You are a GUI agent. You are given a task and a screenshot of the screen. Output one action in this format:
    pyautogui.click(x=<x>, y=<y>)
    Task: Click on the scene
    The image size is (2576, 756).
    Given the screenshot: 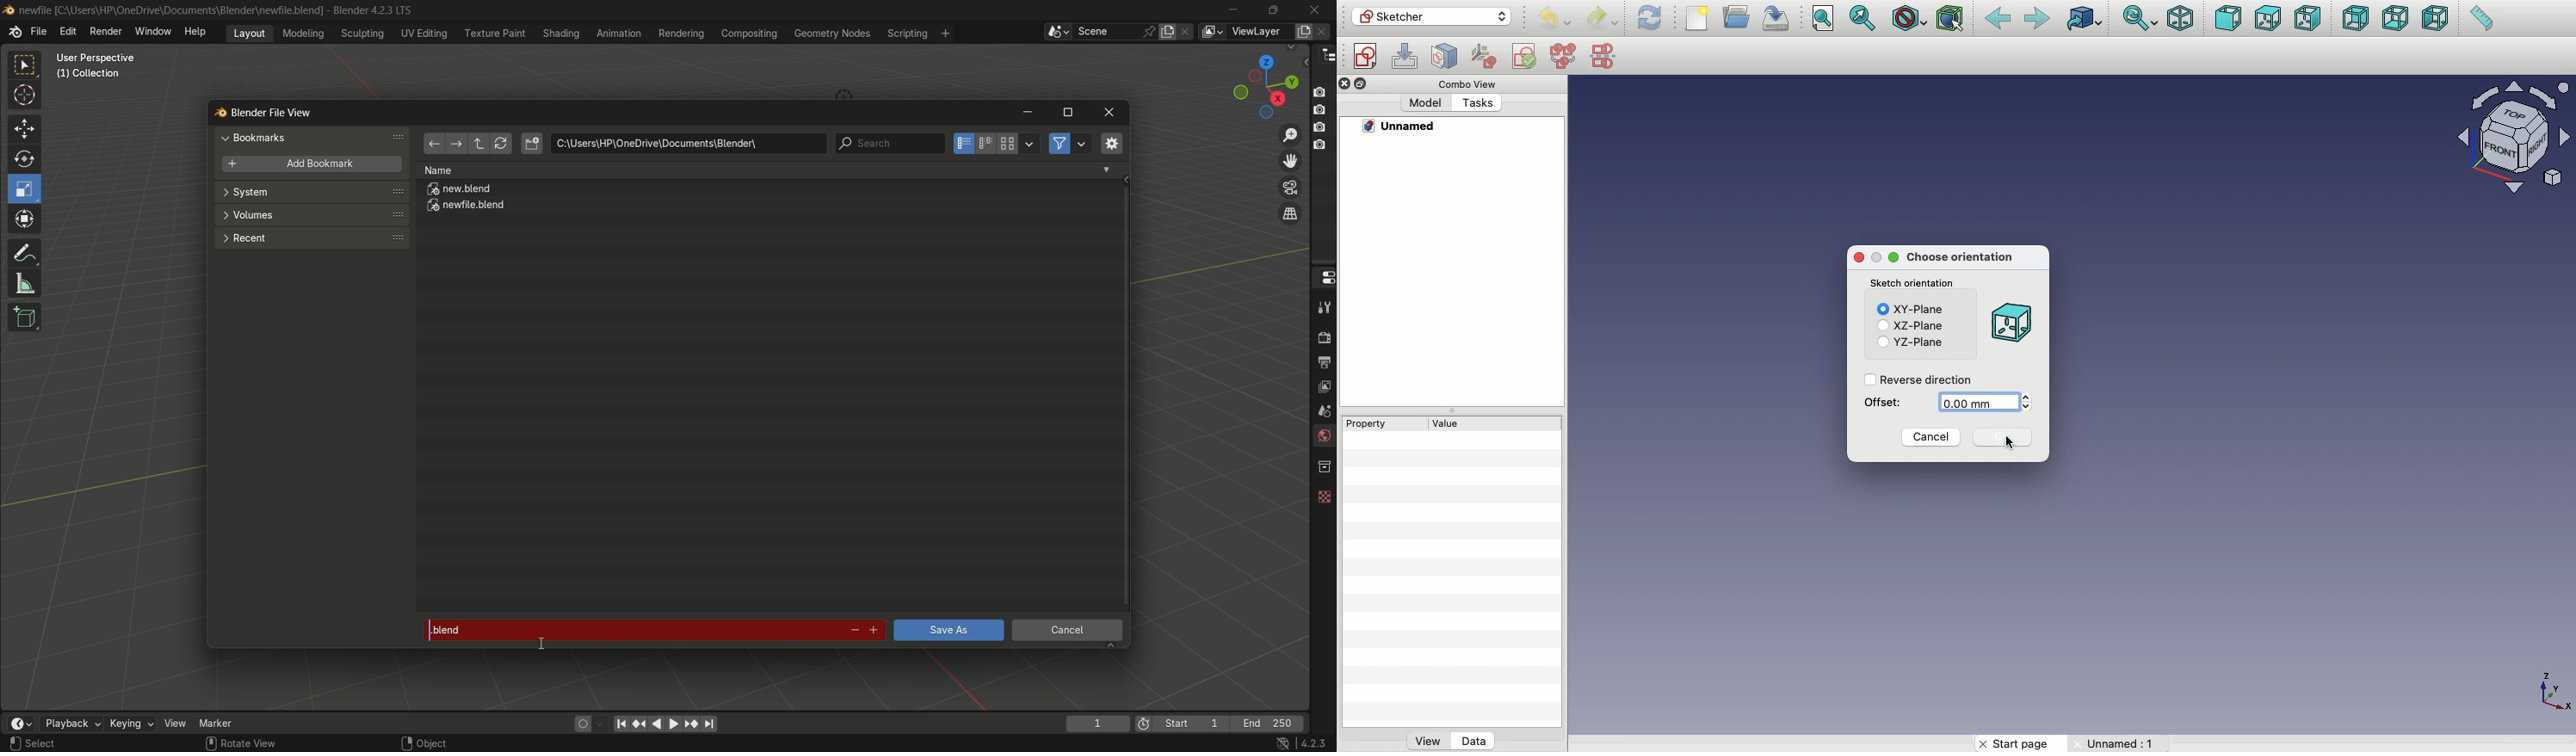 What is the action you would take?
    pyautogui.click(x=1322, y=410)
    